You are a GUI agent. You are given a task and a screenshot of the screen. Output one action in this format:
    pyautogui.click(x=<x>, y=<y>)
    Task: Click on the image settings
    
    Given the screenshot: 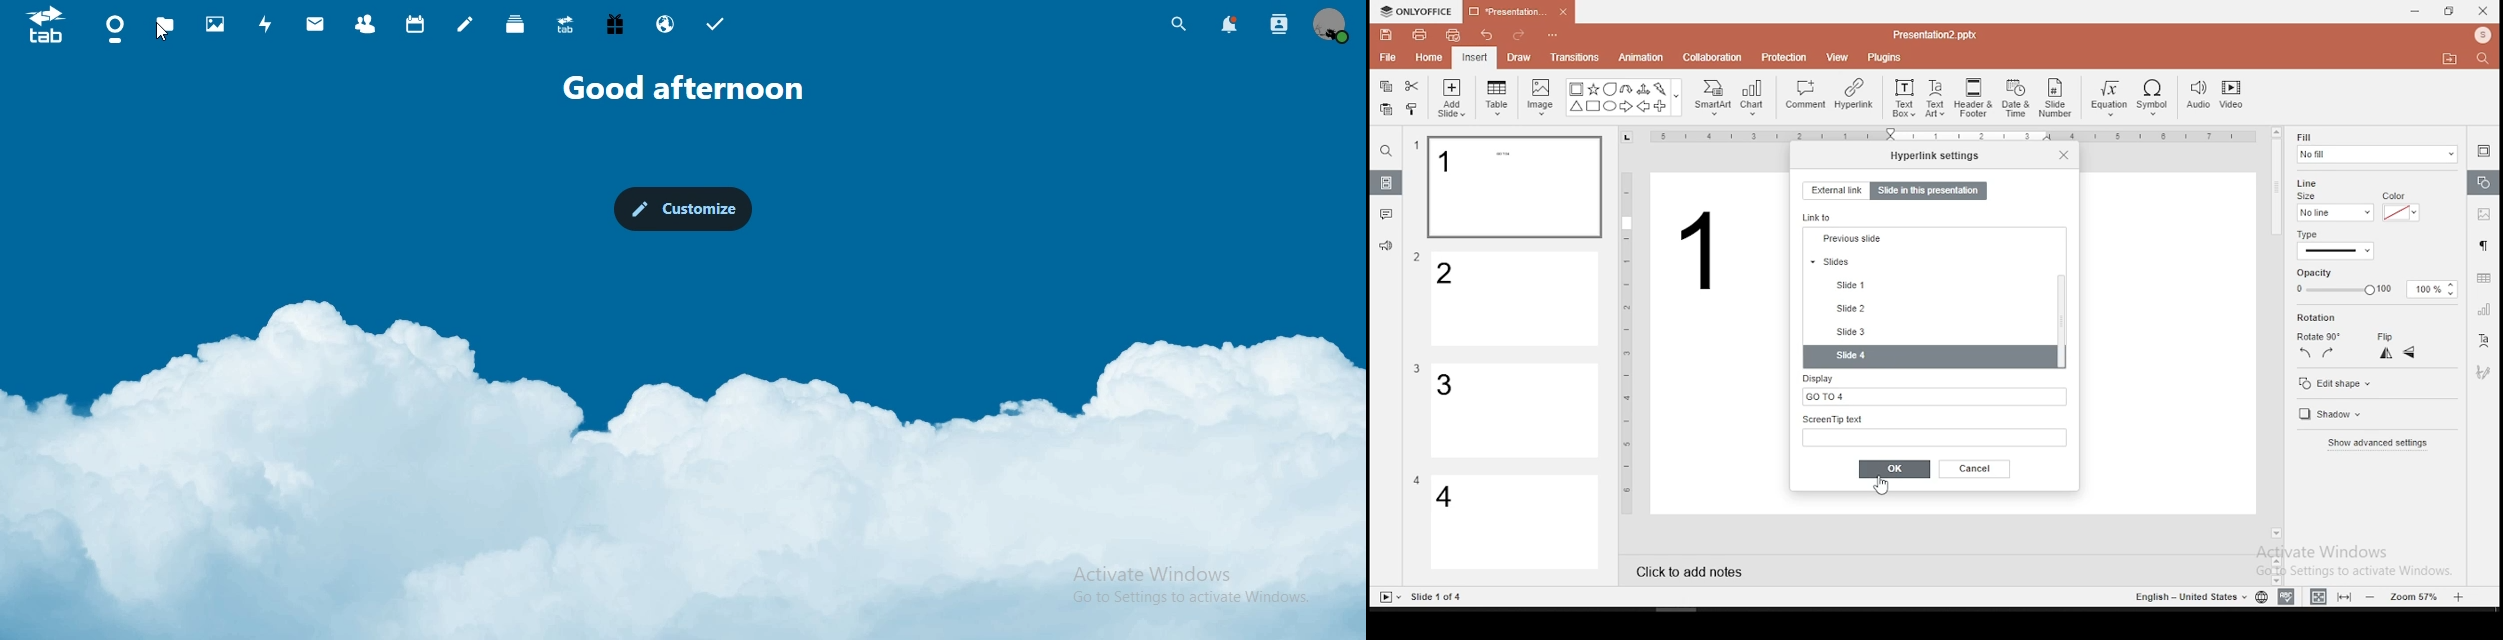 What is the action you would take?
    pyautogui.click(x=2482, y=216)
    